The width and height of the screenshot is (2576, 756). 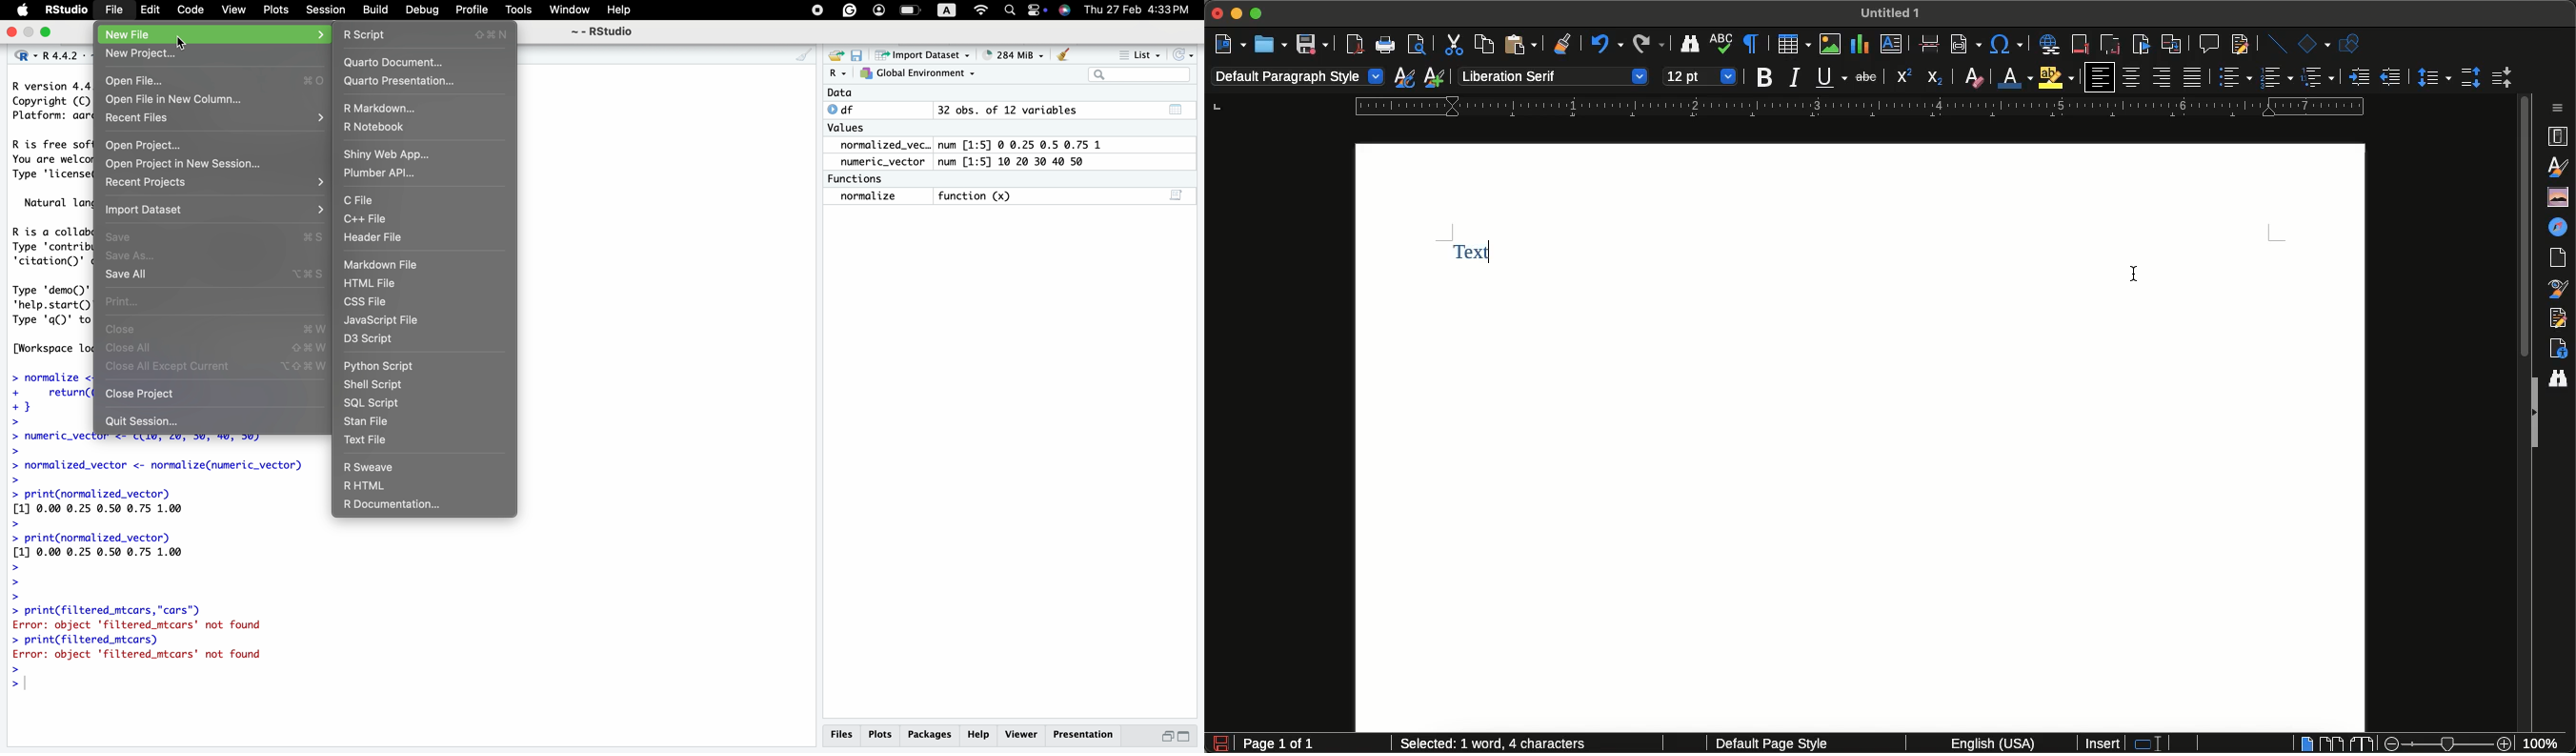 What do you see at coordinates (1974, 77) in the screenshot?
I see `Clear direct formatting` at bounding box center [1974, 77].